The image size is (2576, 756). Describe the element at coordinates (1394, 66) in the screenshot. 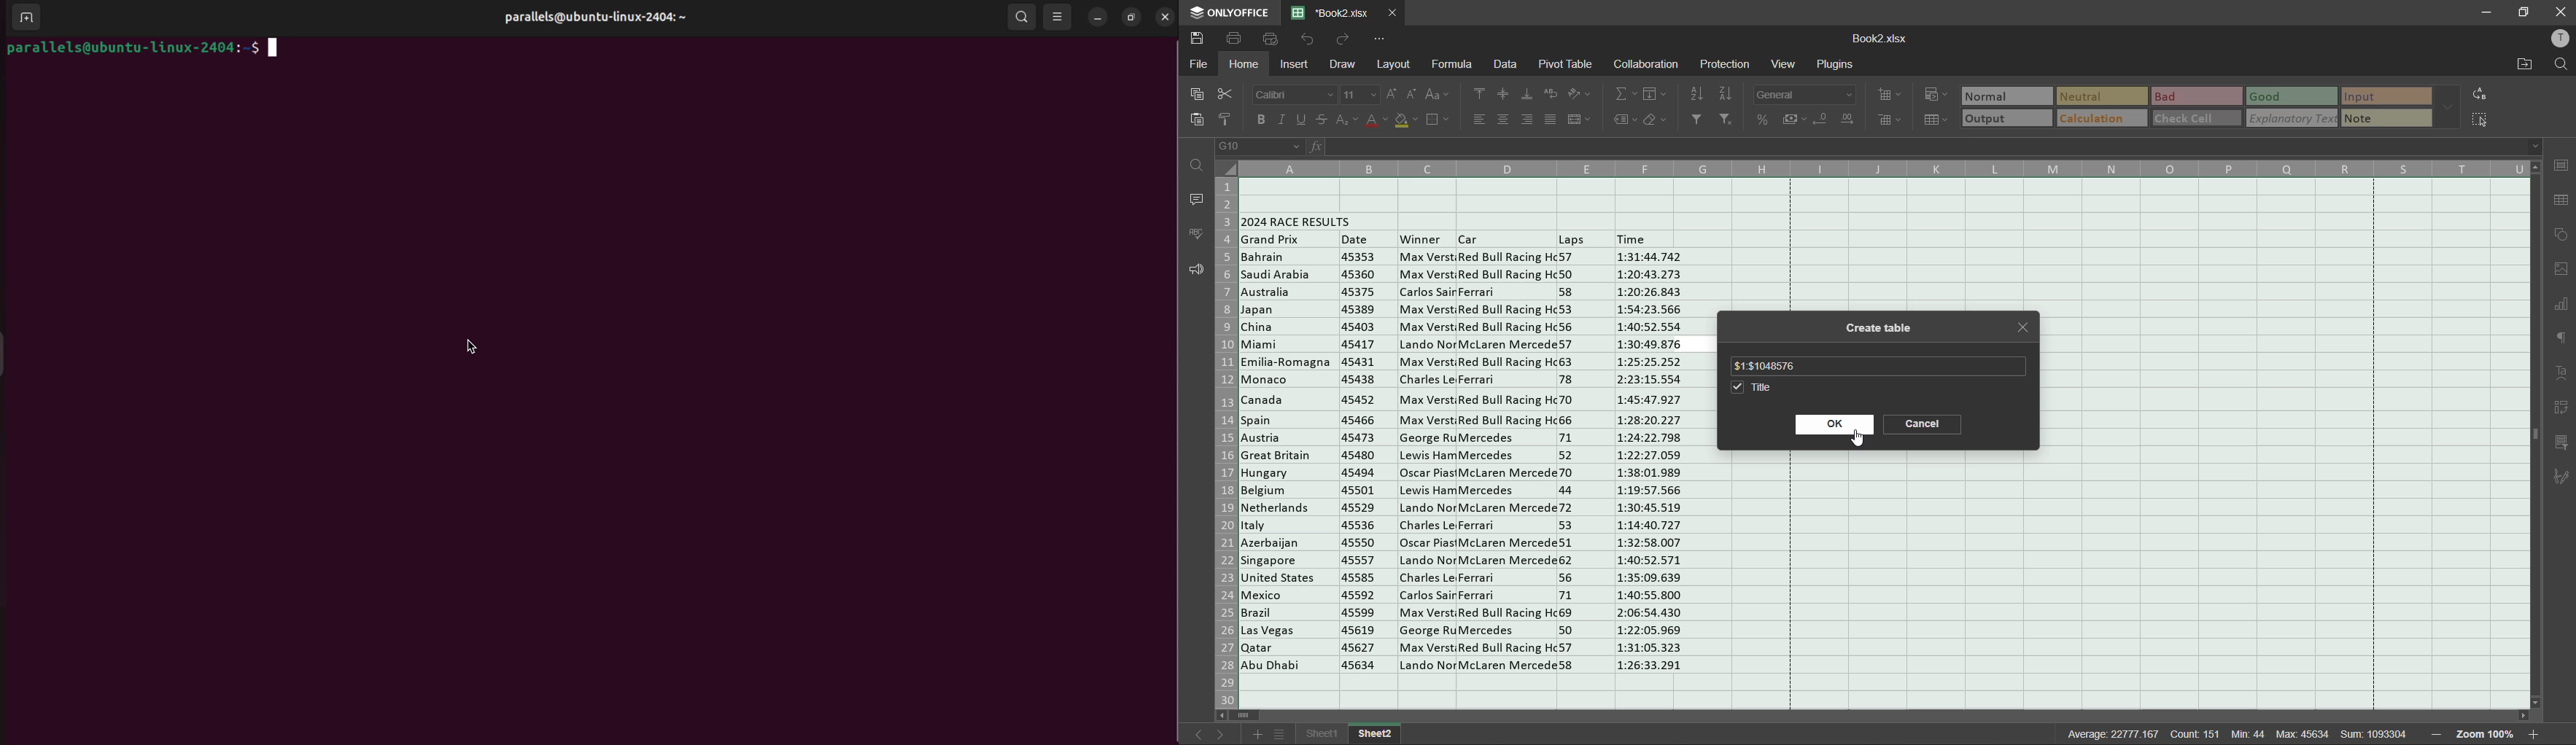

I see `layout` at that location.